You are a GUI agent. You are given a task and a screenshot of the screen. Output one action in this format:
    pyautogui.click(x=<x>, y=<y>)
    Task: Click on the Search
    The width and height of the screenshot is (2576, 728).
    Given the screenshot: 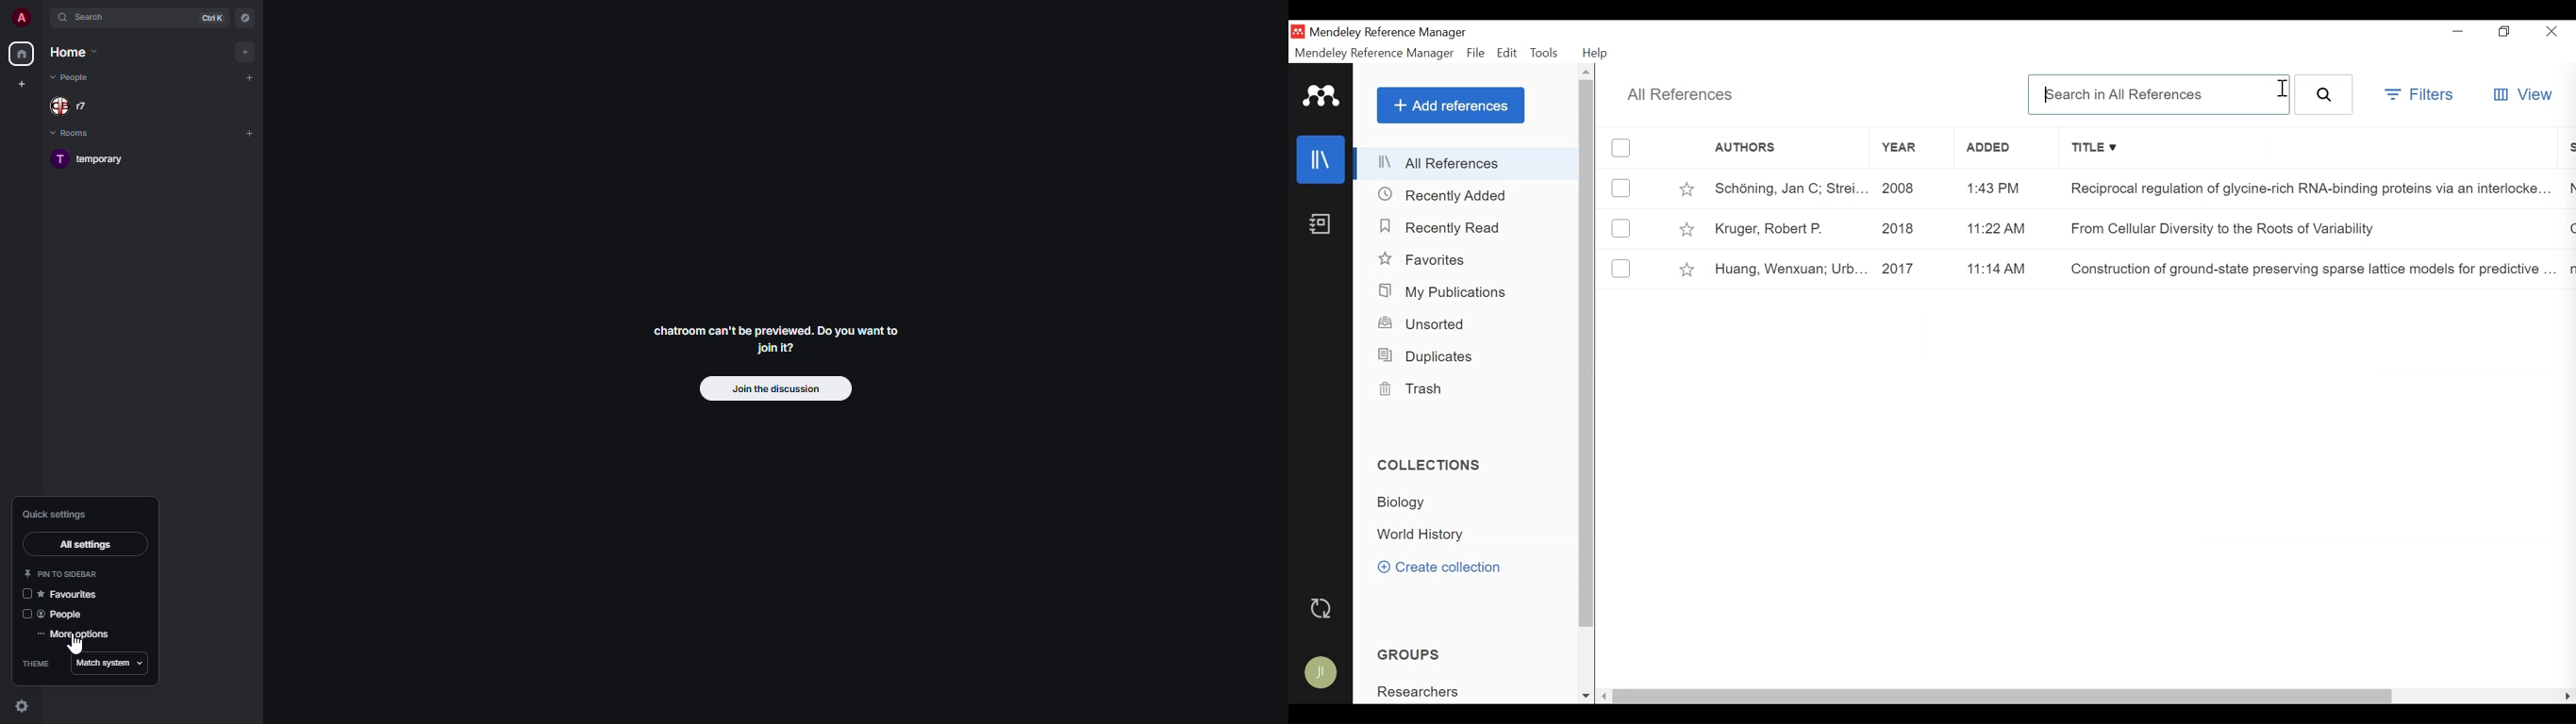 What is the action you would take?
    pyautogui.click(x=2324, y=94)
    